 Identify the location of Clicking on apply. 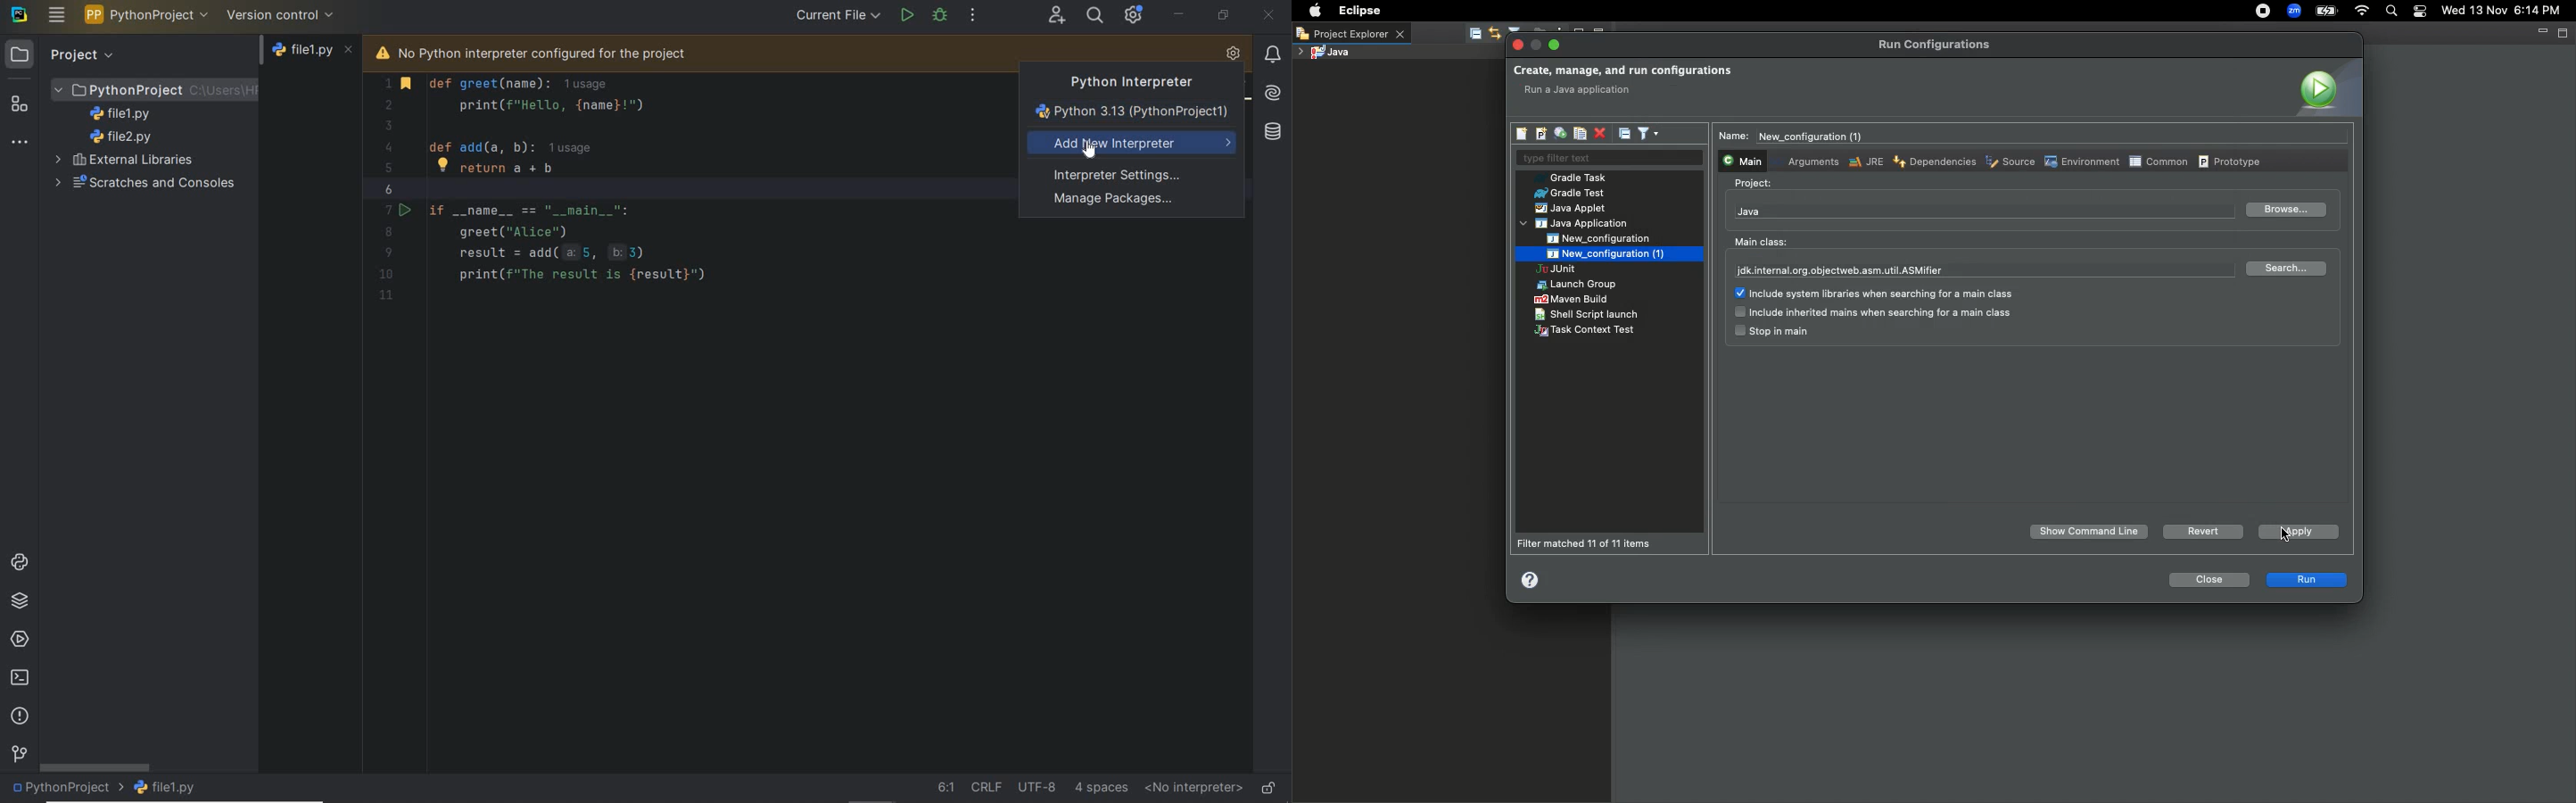
(2297, 534).